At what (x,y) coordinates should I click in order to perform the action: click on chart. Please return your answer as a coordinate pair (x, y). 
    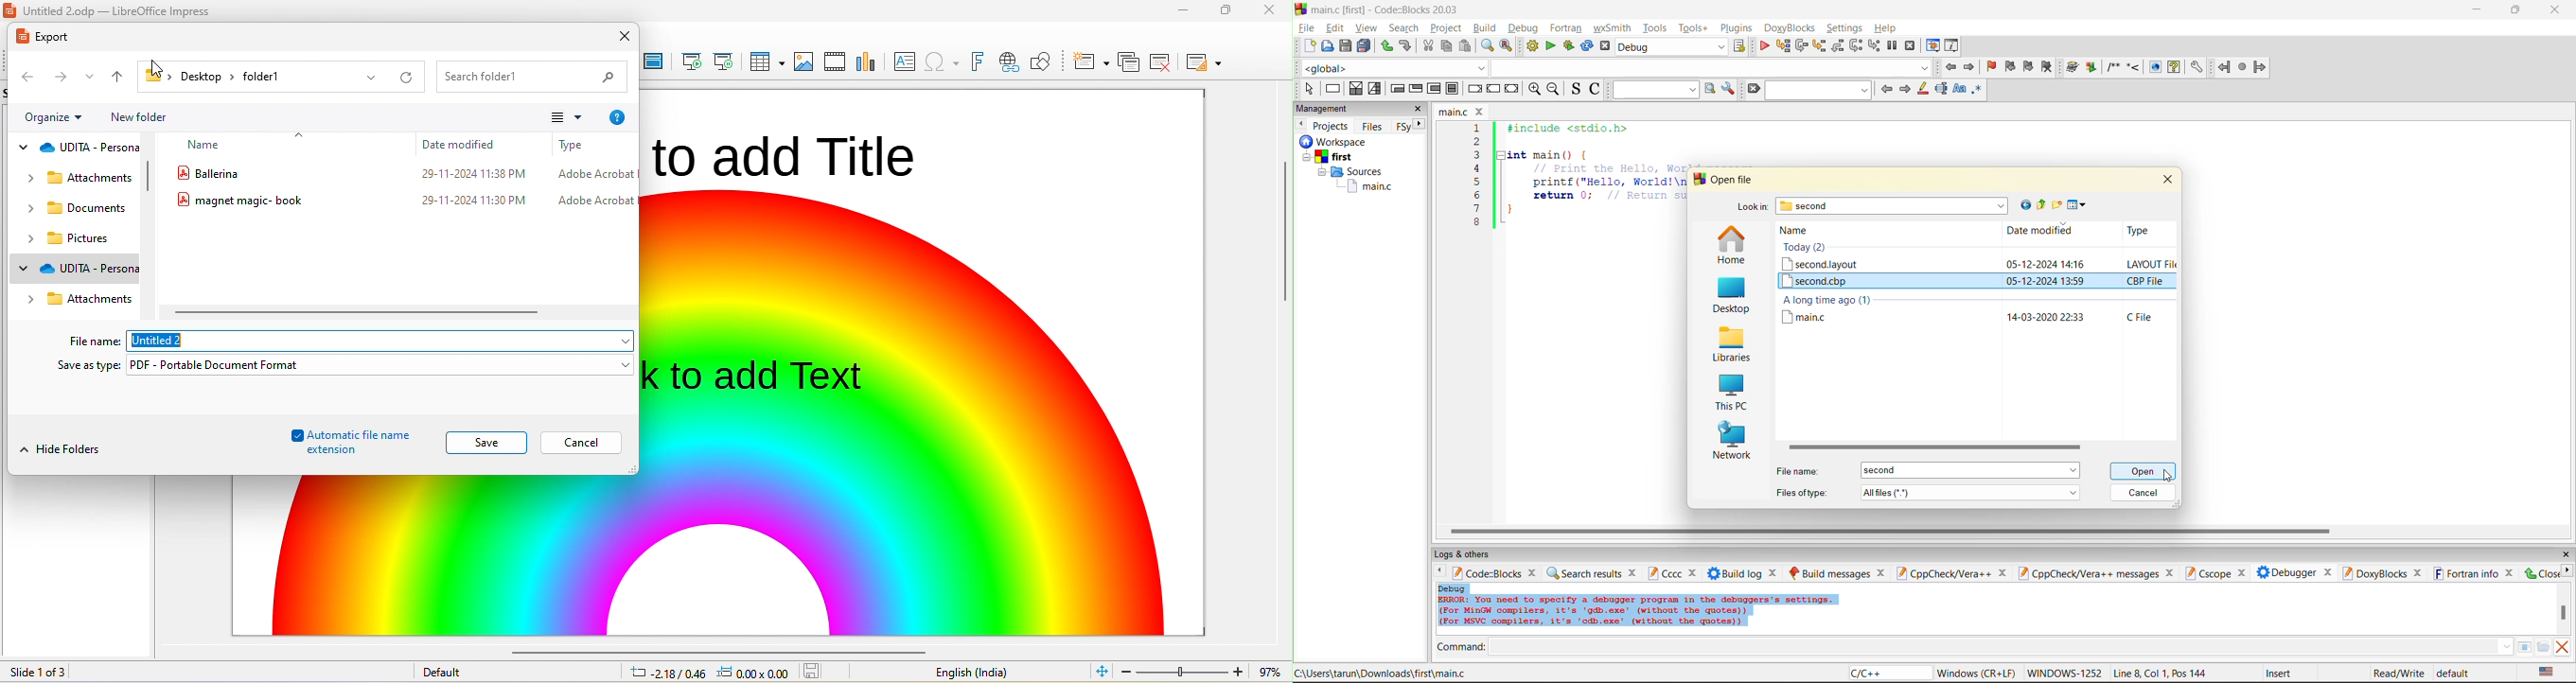
    Looking at the image, I should click on (866, 62).